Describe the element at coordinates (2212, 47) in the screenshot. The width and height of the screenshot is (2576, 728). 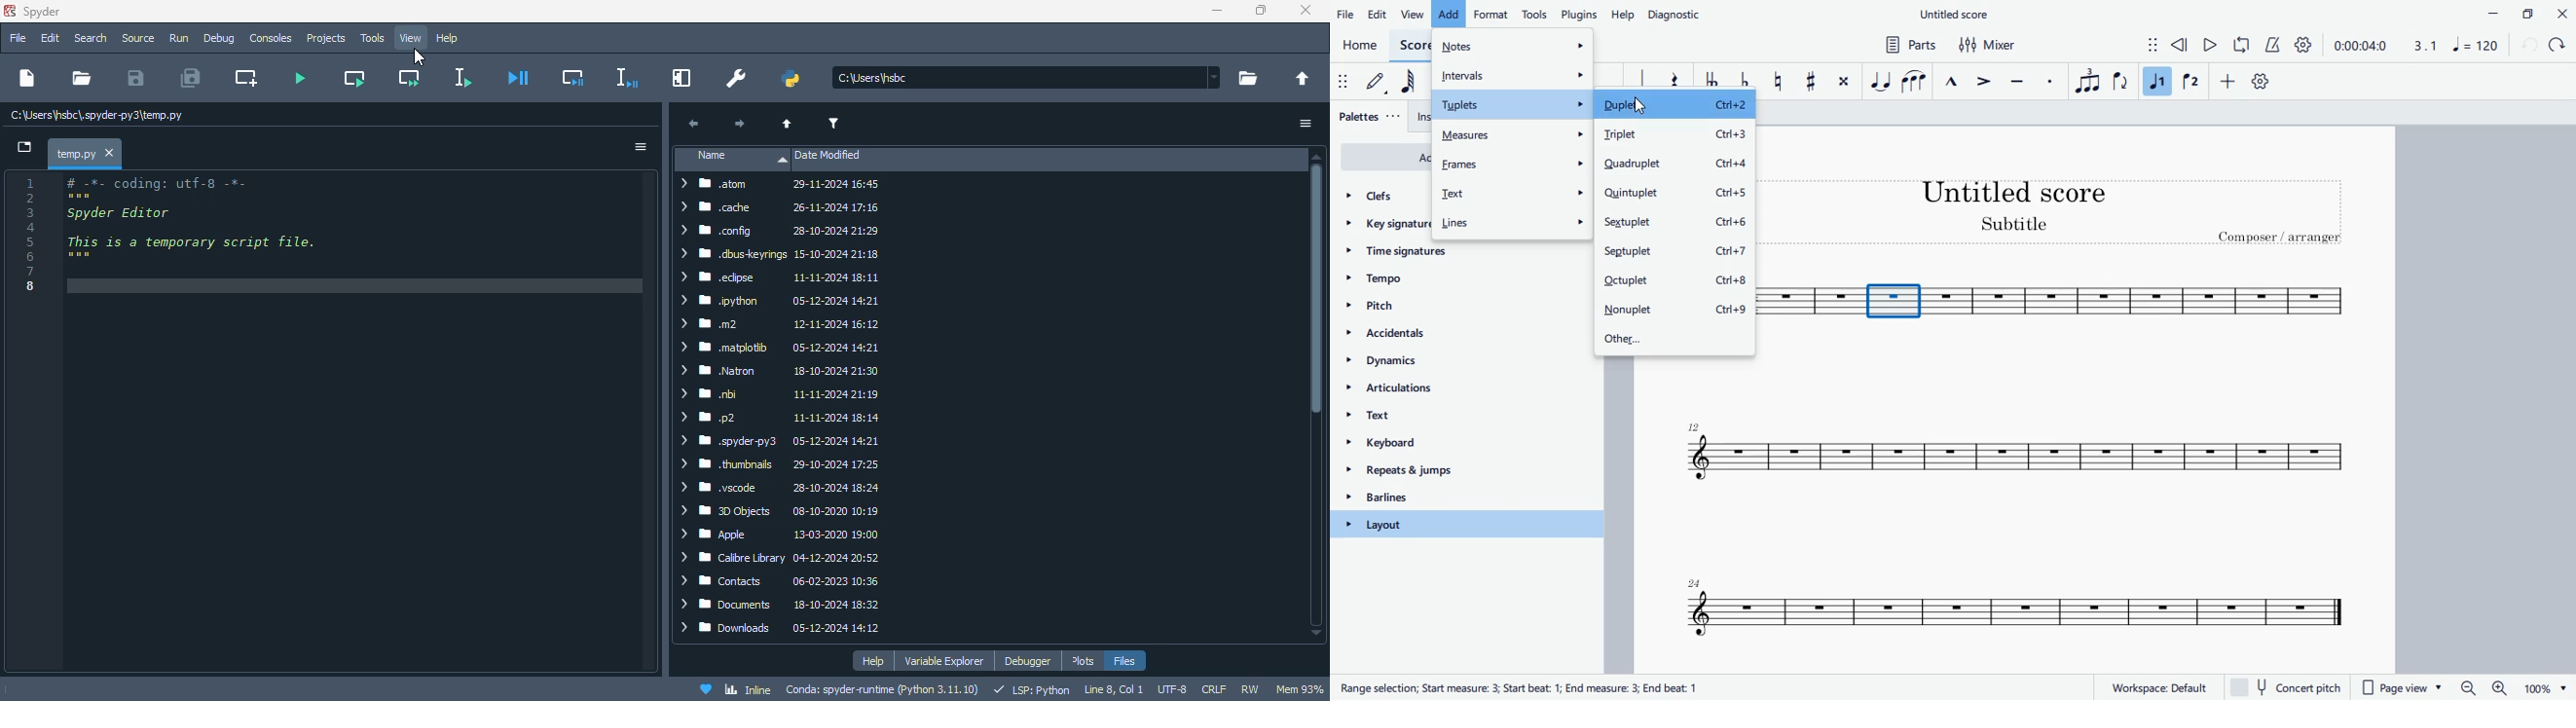
I see `play` at that location.